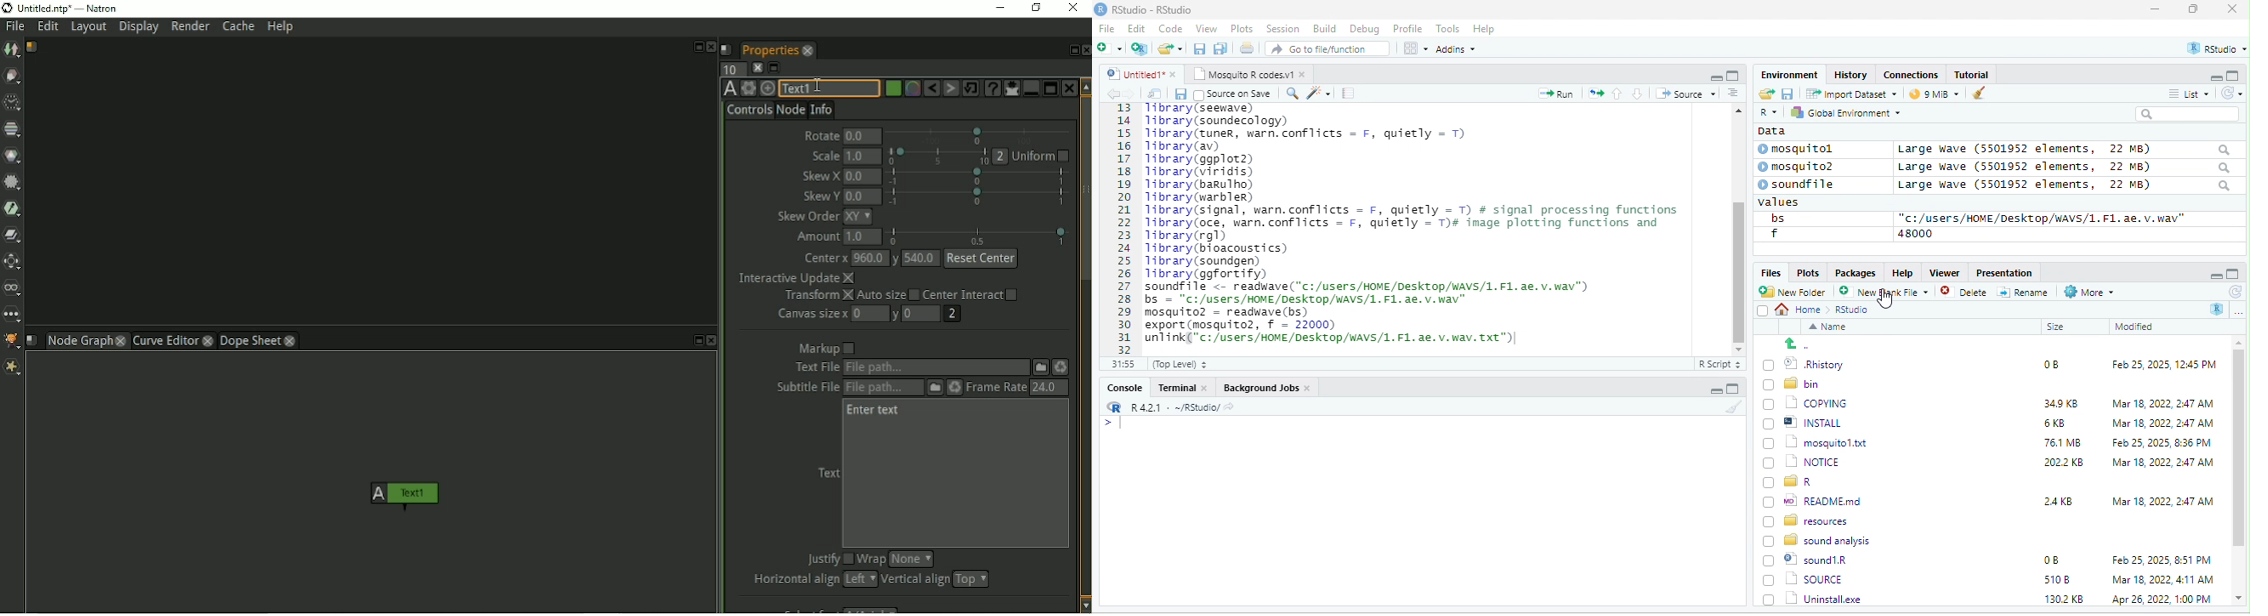  I want to click on open, so click(1766, 94).